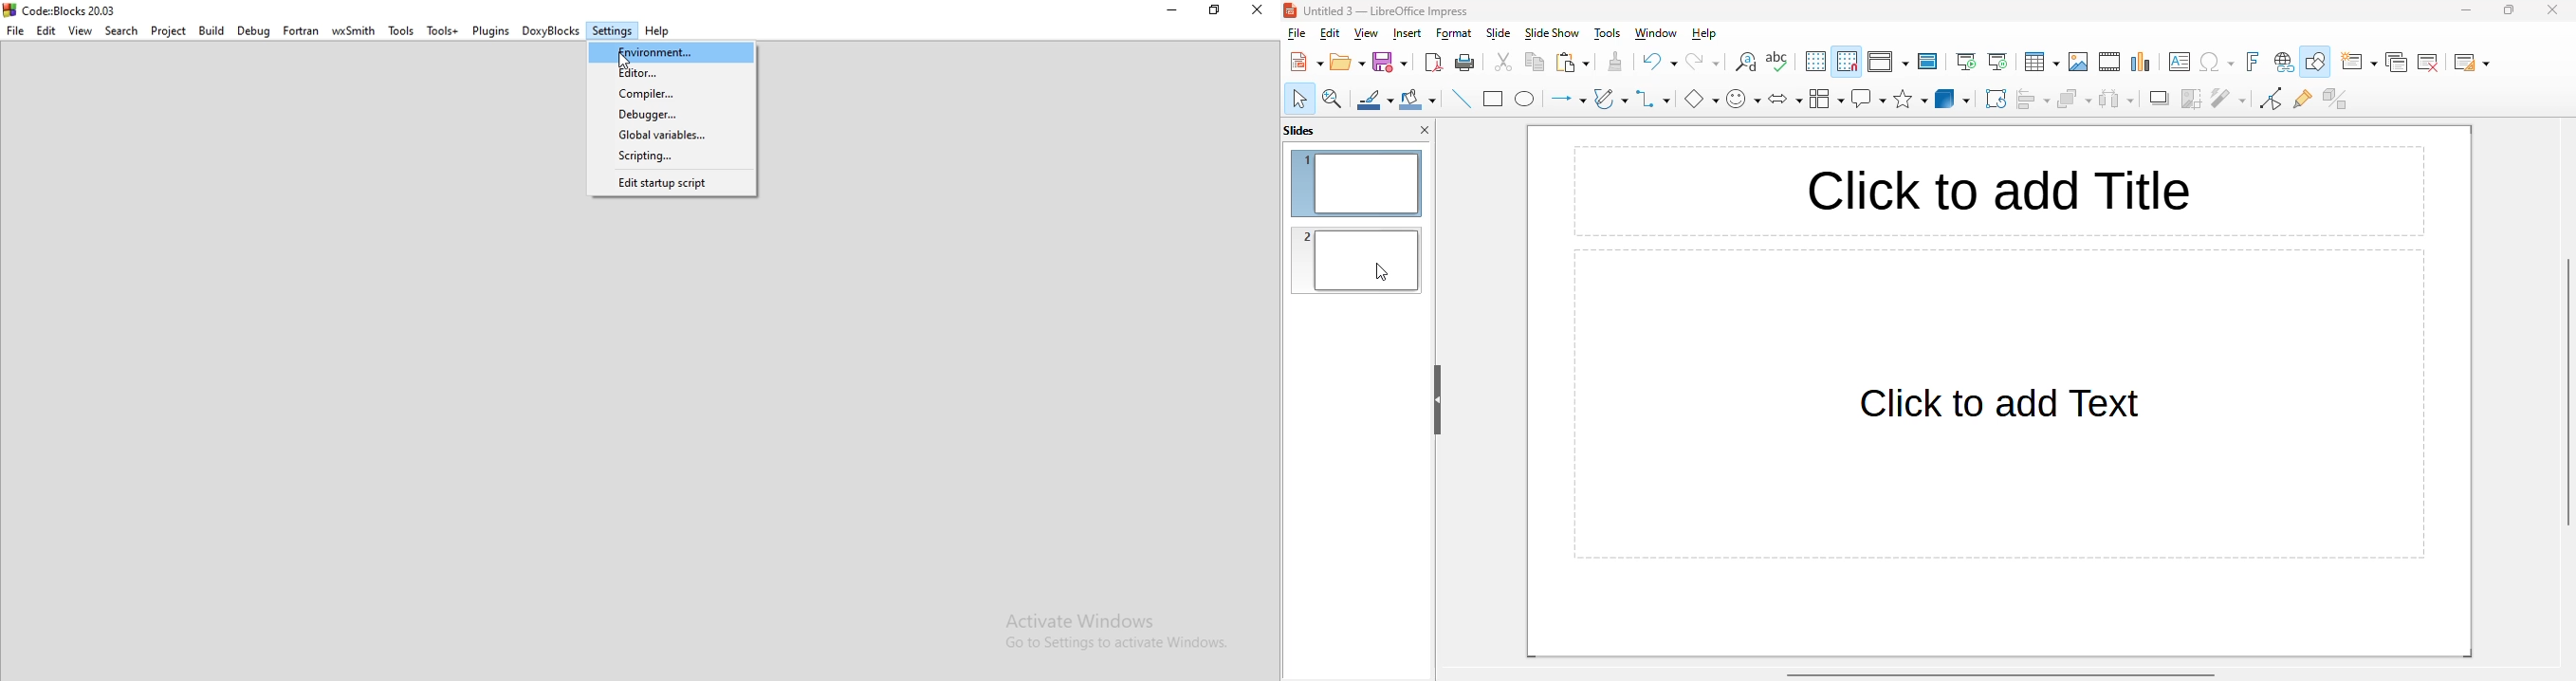  I want to click on select, so click(1299, 98).